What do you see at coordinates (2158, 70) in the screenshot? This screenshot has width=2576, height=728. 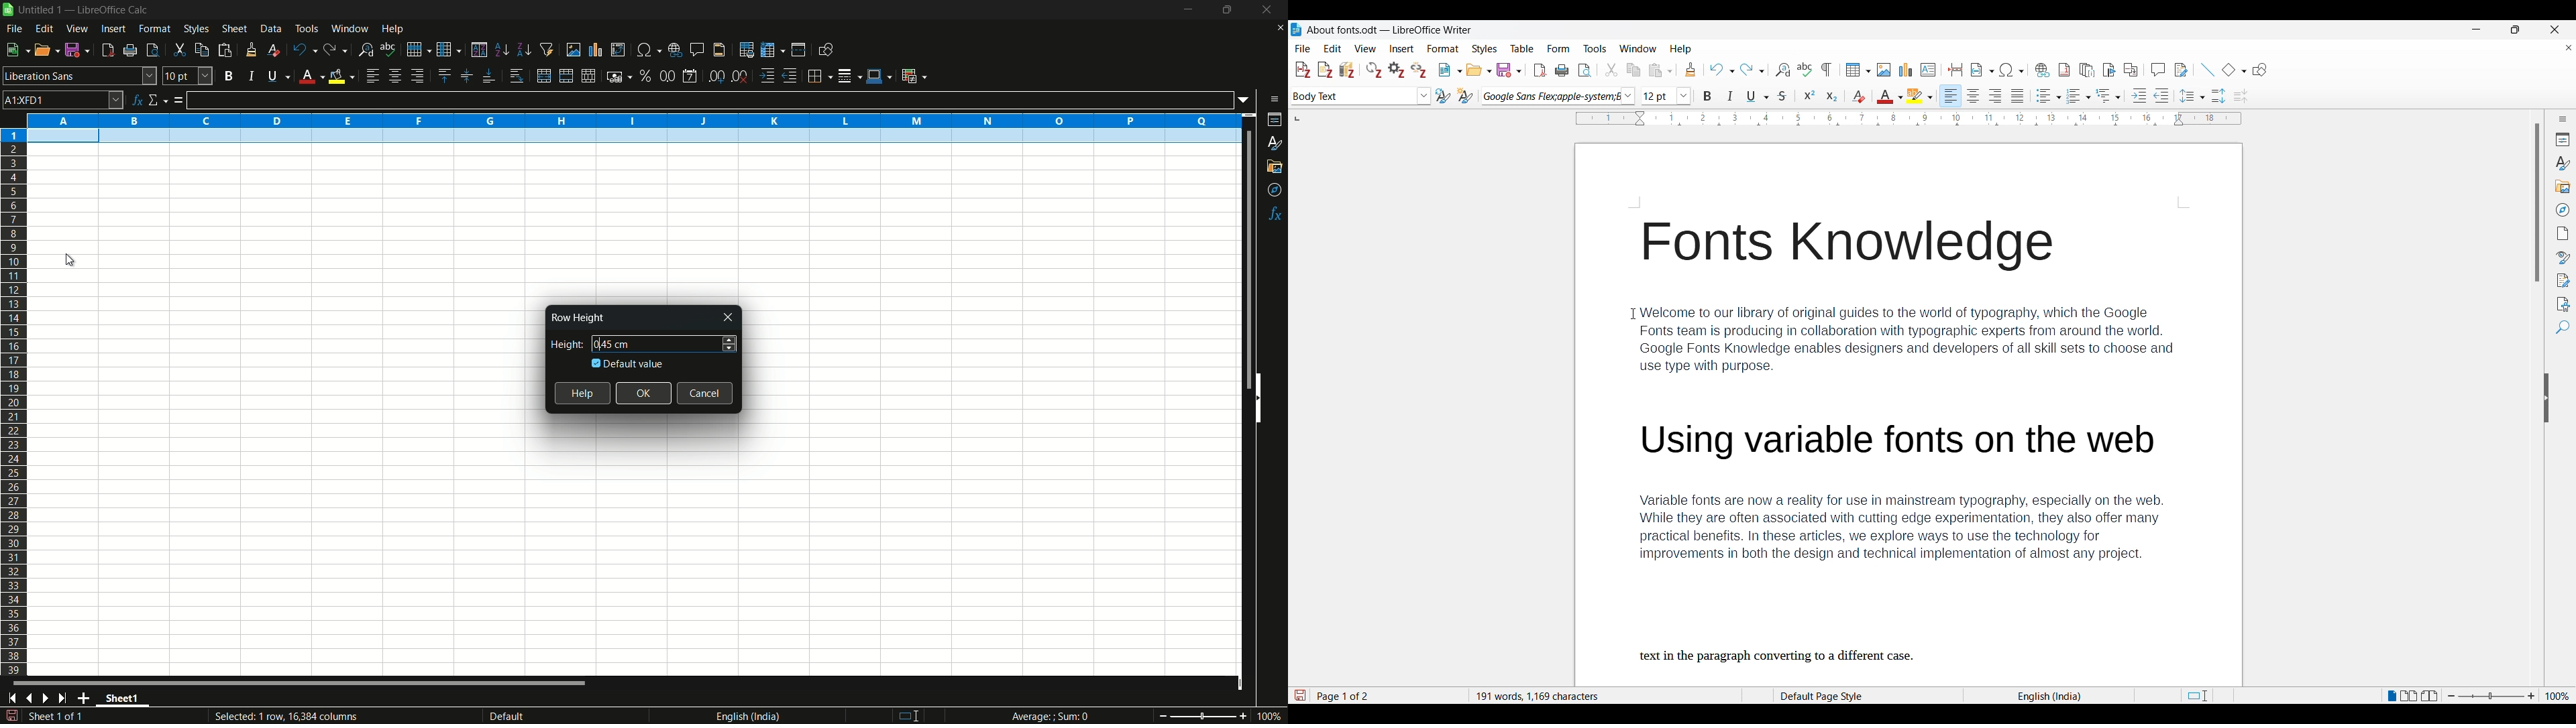 I see `Insert comment` at bounding box center [2158, 70].